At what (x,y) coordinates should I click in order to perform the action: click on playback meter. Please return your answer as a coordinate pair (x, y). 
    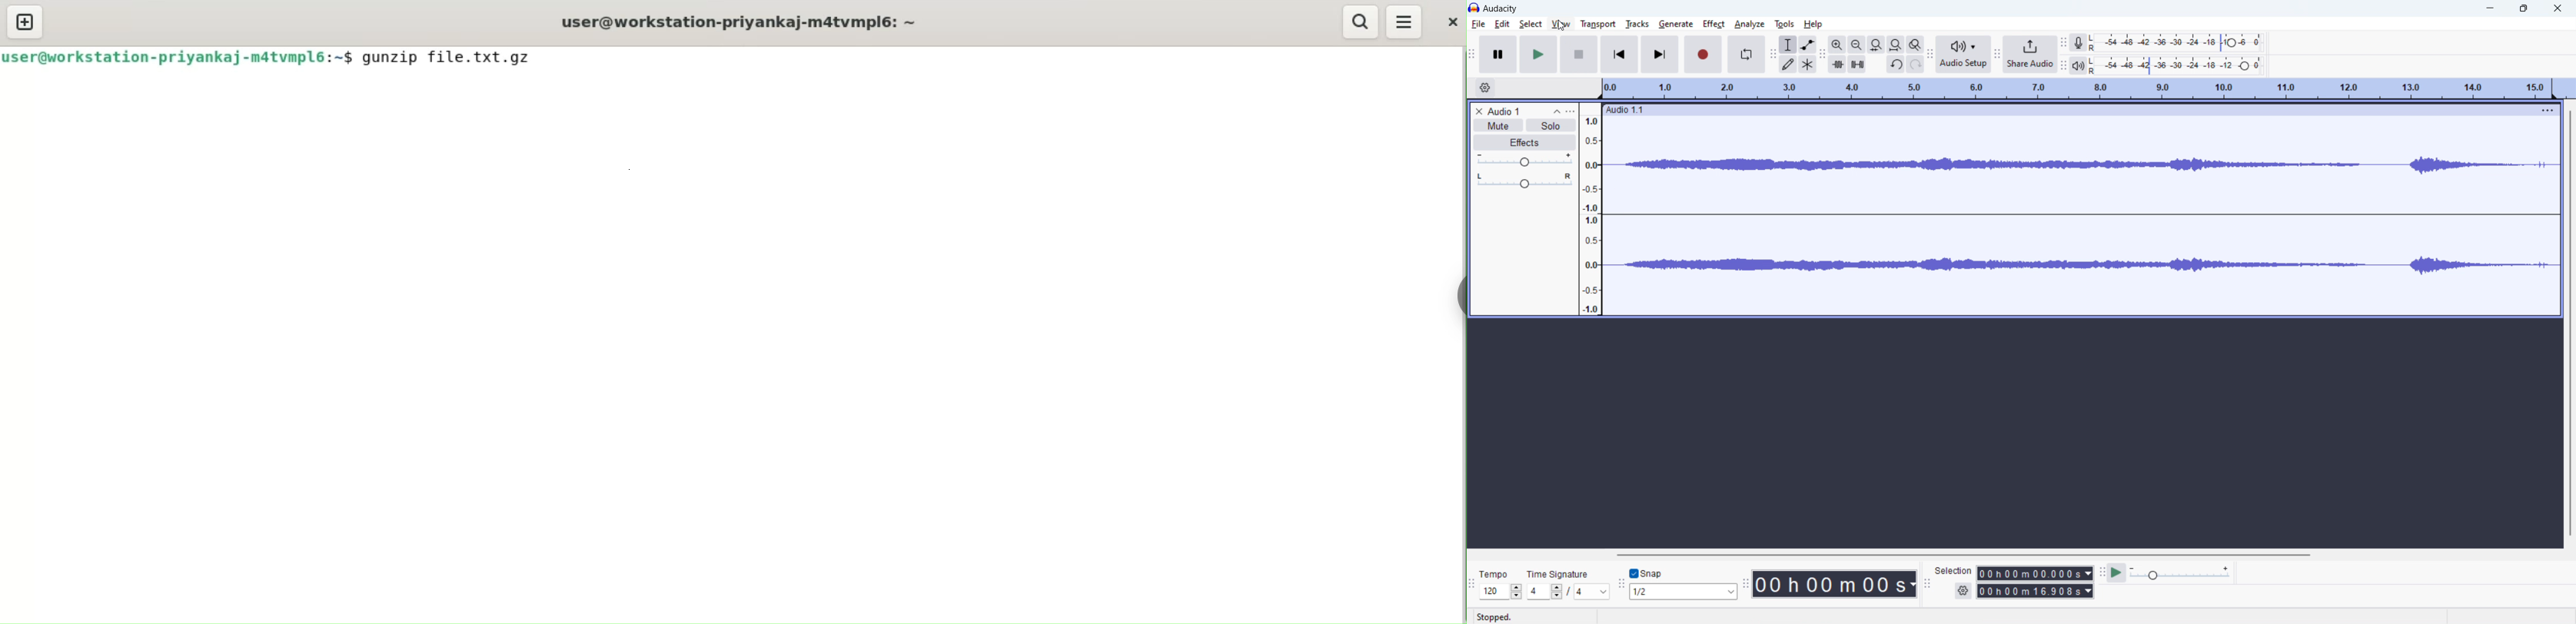
    Looking at the image, I should click on (2079, 65).